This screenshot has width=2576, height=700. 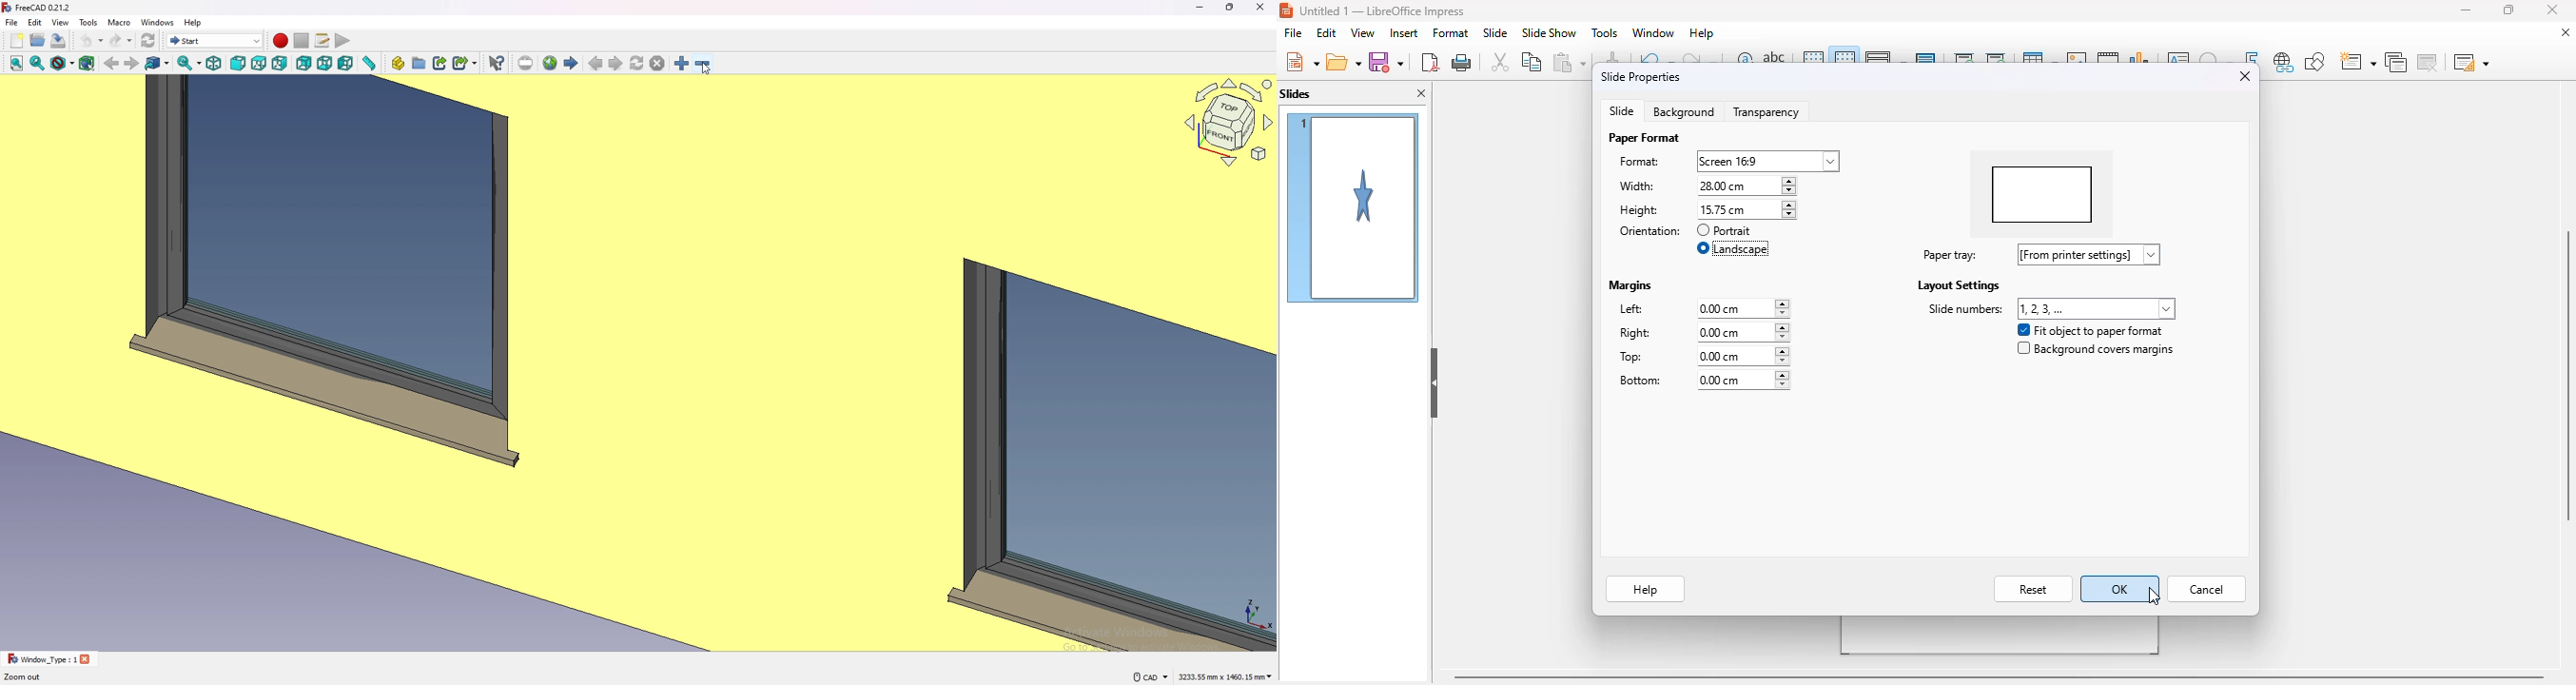 I want to click on fit all, so click(x=16, y=63).